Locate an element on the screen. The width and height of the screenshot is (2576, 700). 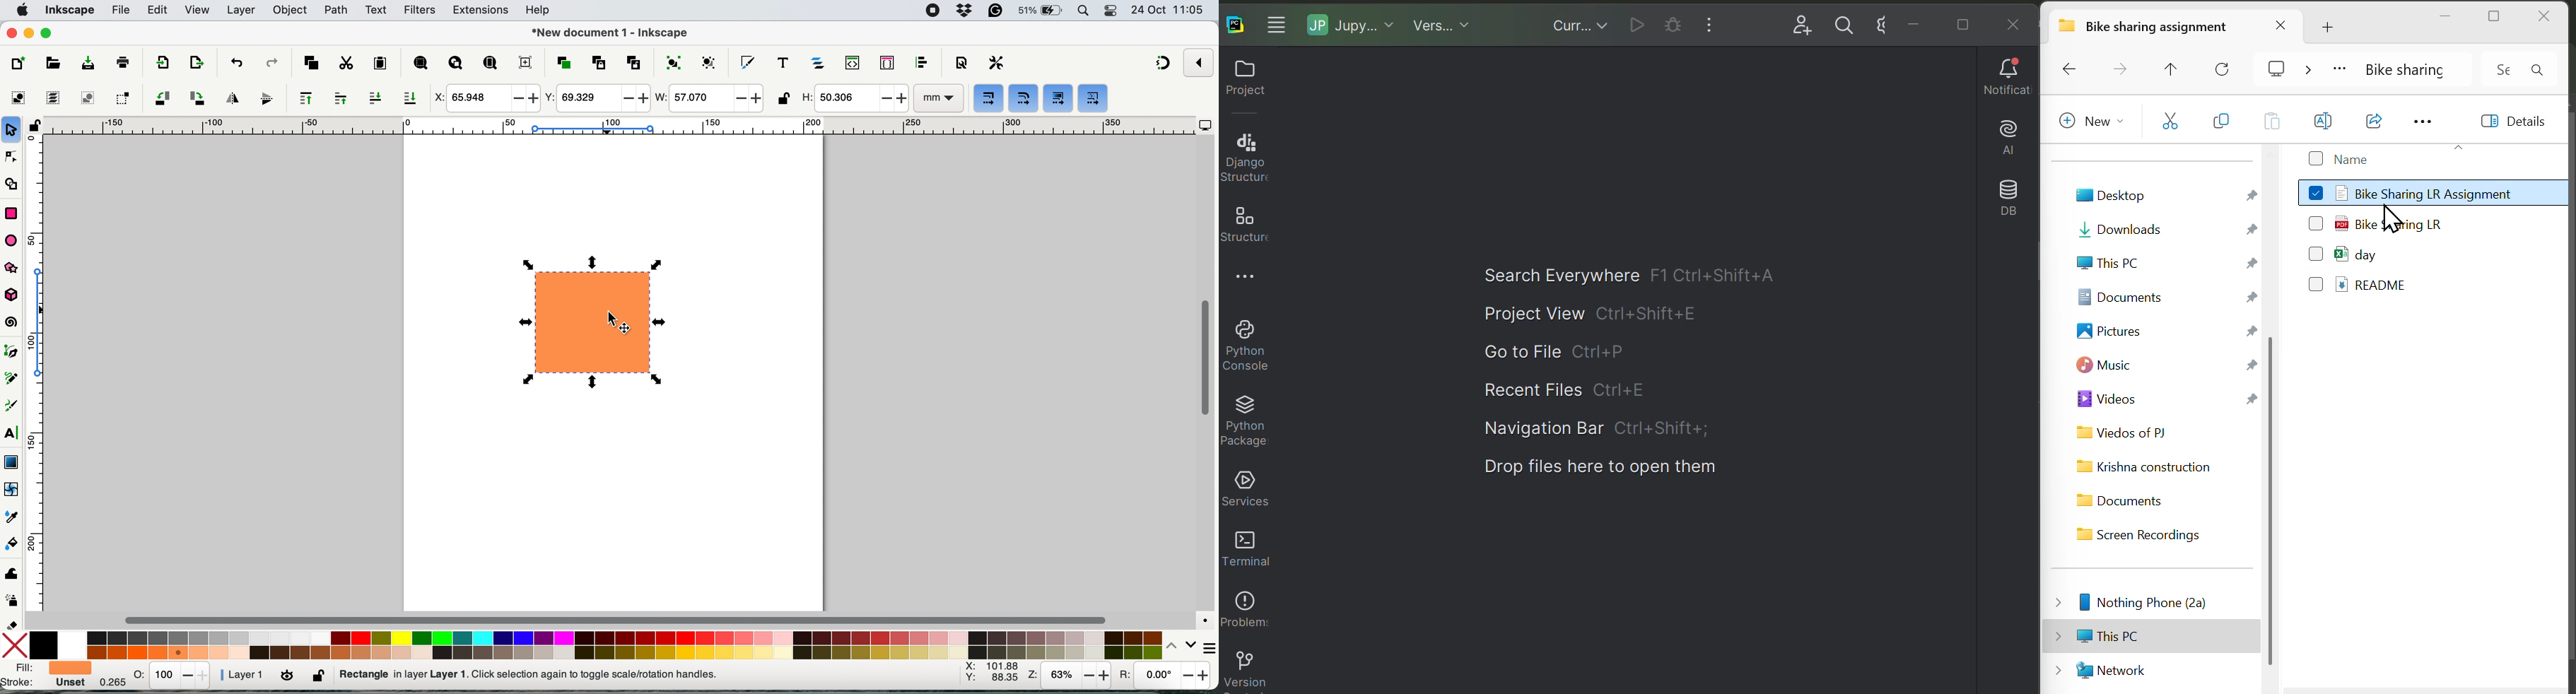
This PC is located at coordinates (2163, 264).